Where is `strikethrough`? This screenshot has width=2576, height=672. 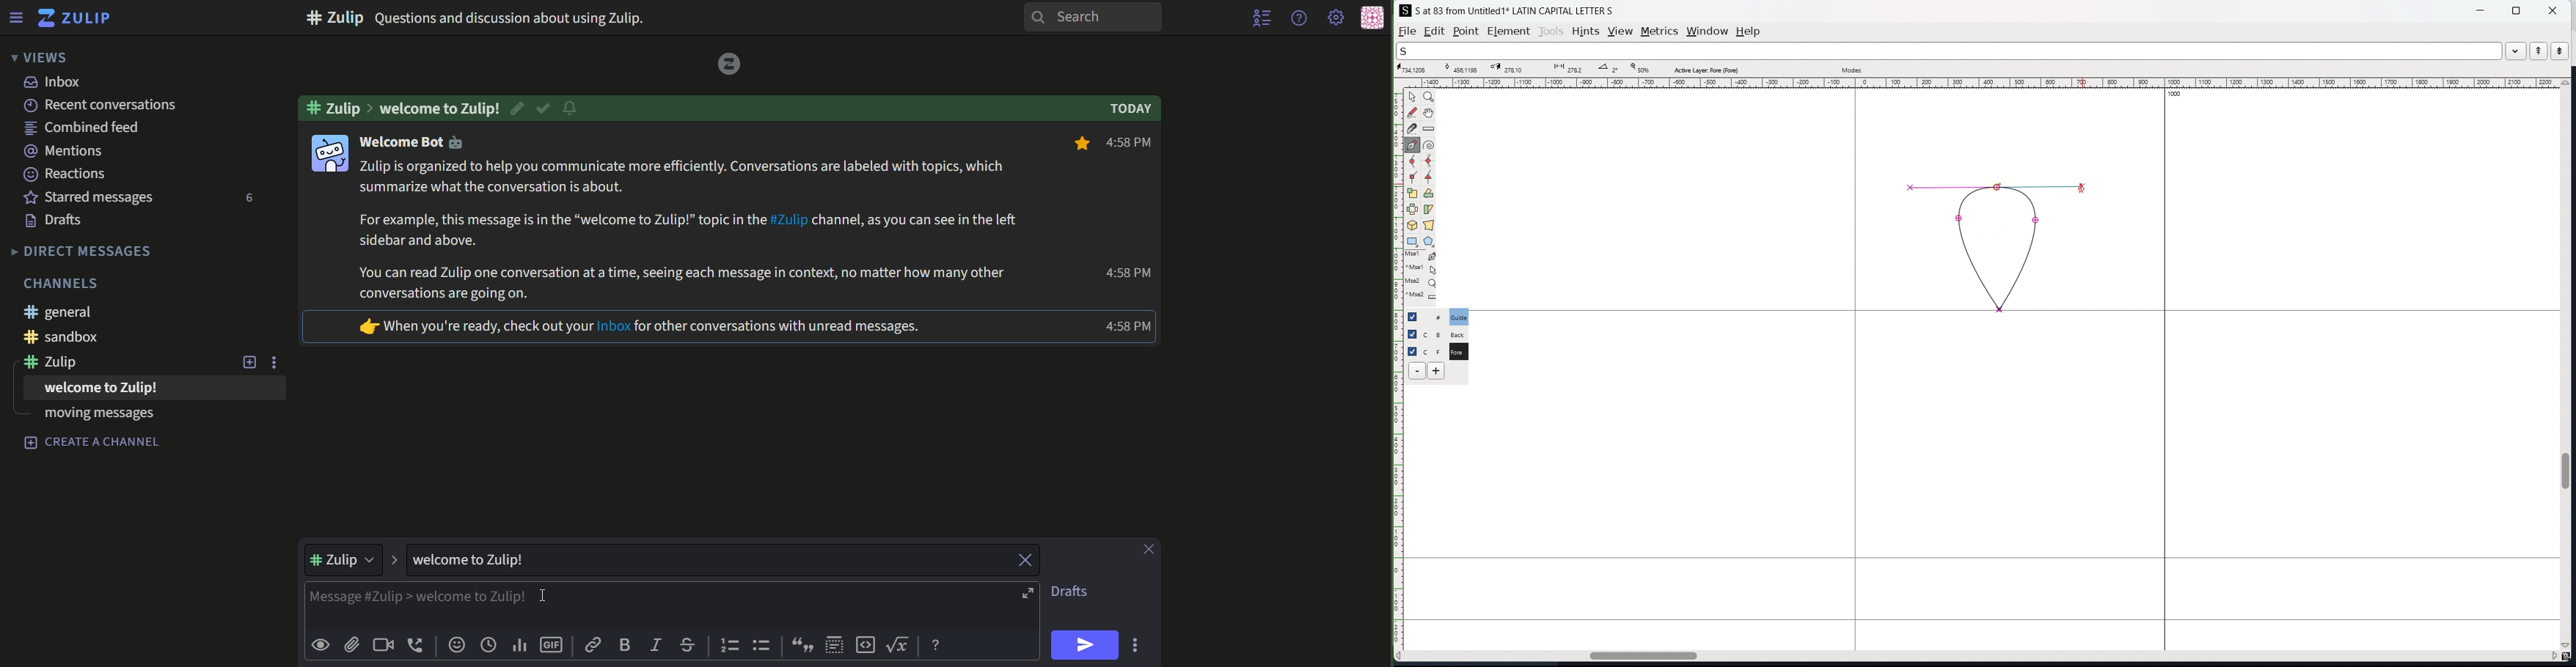
strikethrough is located at coordinates (688, 644).